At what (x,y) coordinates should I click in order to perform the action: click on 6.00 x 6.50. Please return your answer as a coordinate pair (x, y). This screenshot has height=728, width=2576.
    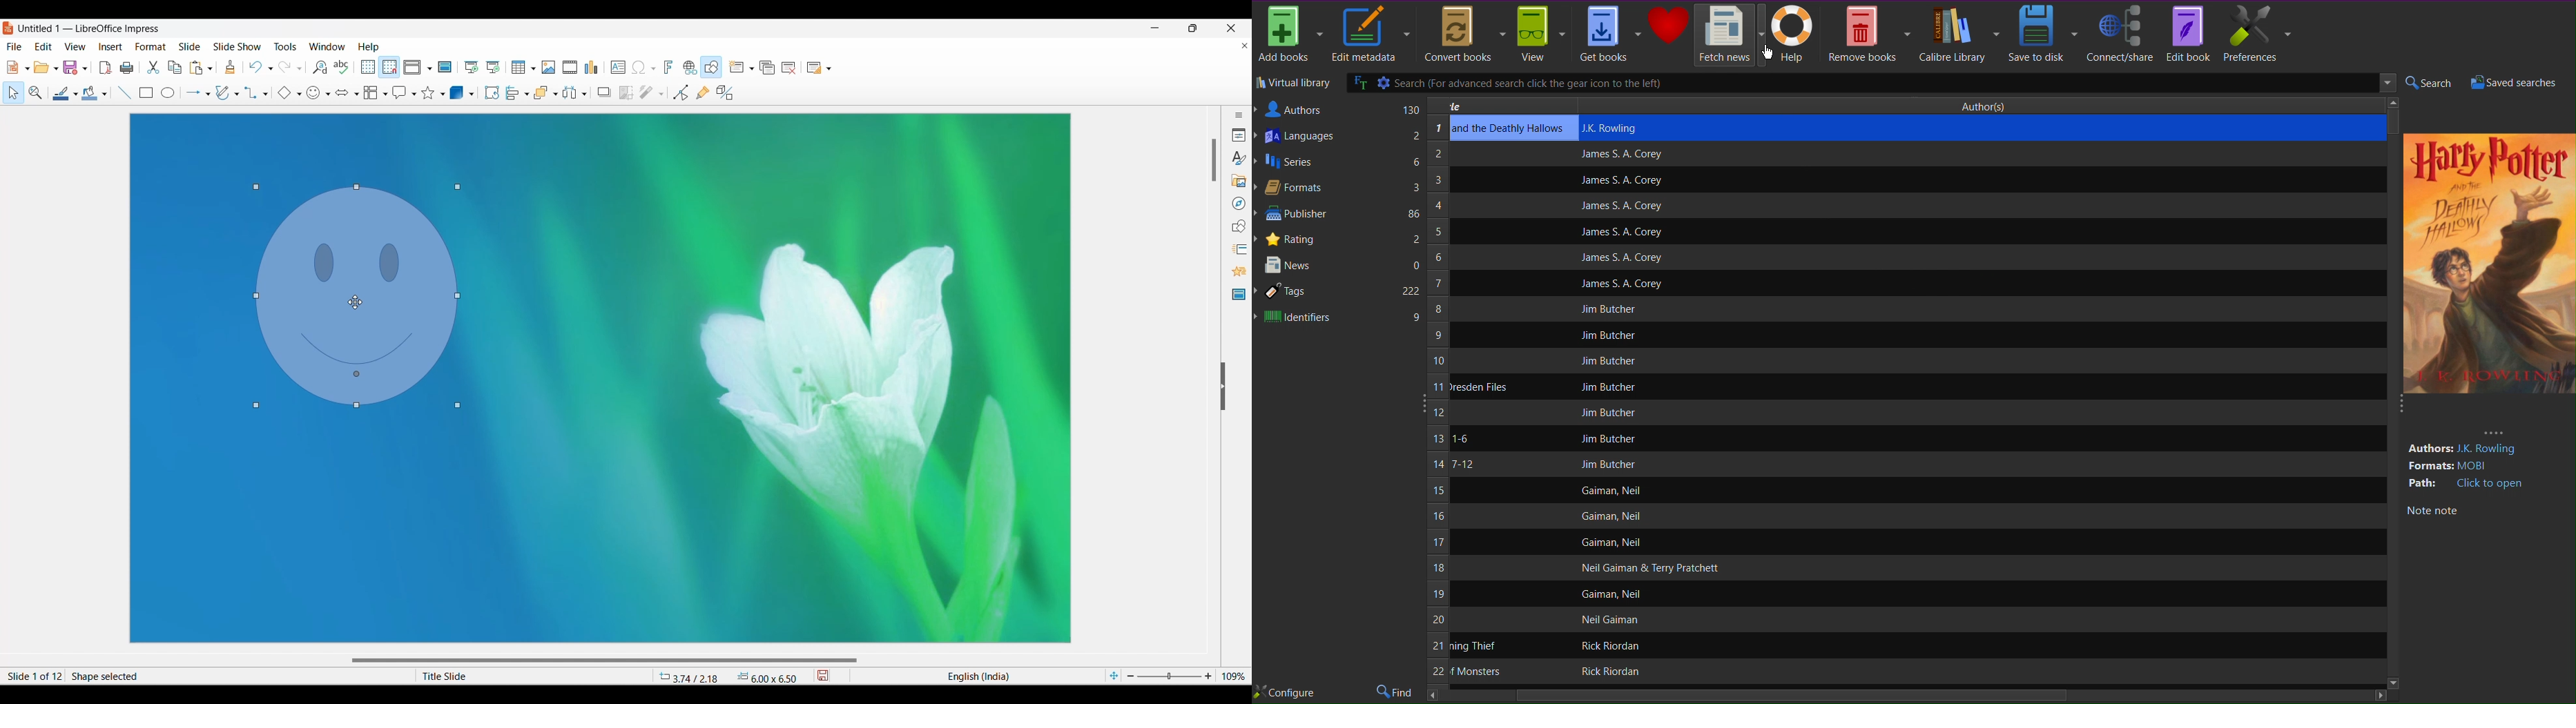
    Looking at the image, I should click on (767, 677).